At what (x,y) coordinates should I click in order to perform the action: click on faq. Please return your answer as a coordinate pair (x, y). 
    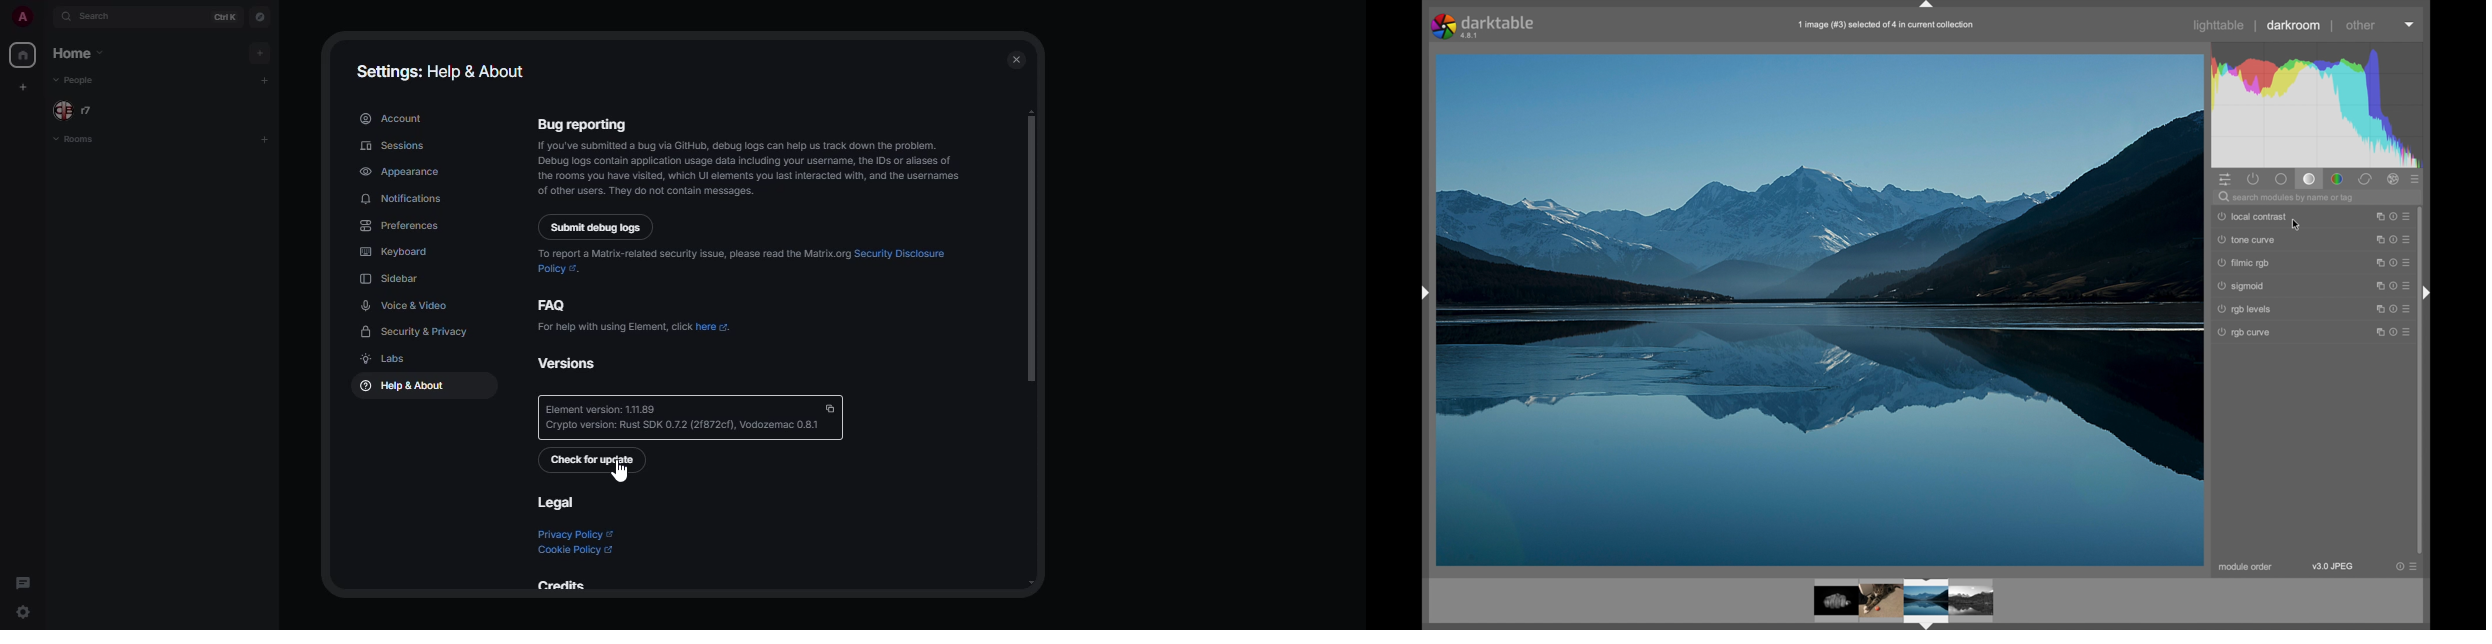
    Looking at the image, I should click on (559, 304).